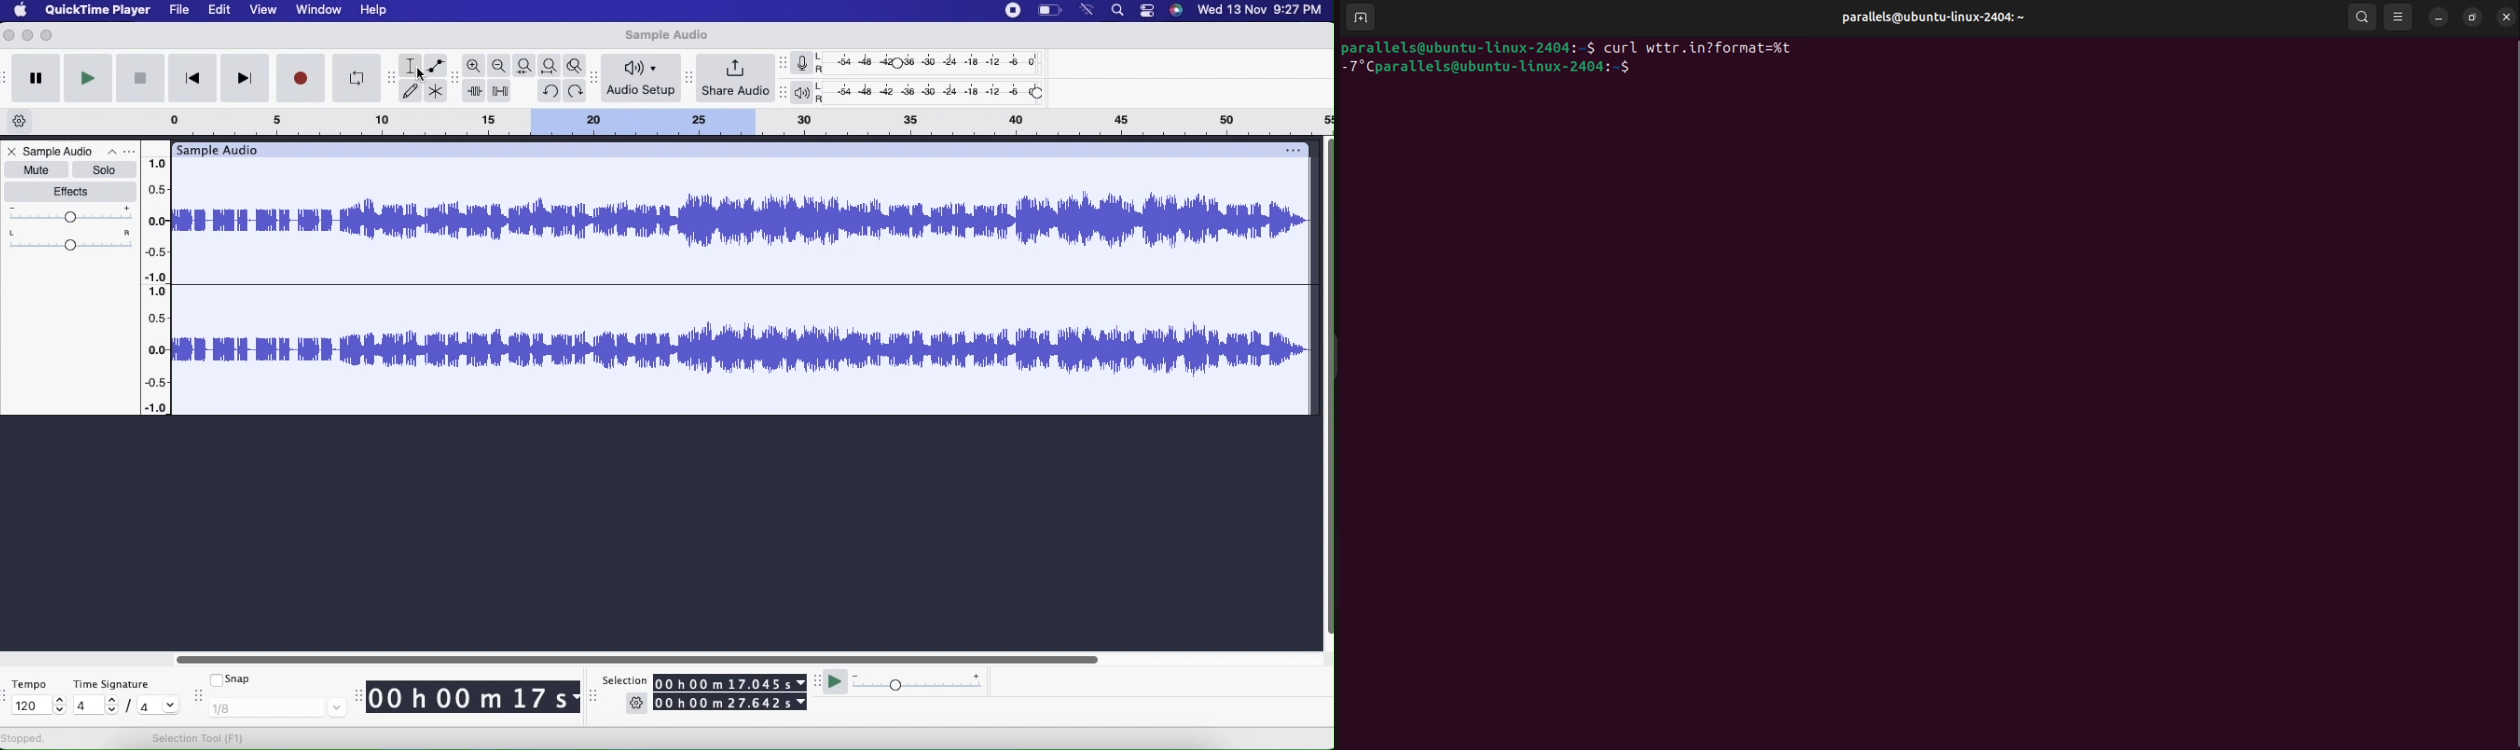  What do you see at coordinates (475, 66) in the screenshot?
I see `Zoom` at bounding box center [475, 66].